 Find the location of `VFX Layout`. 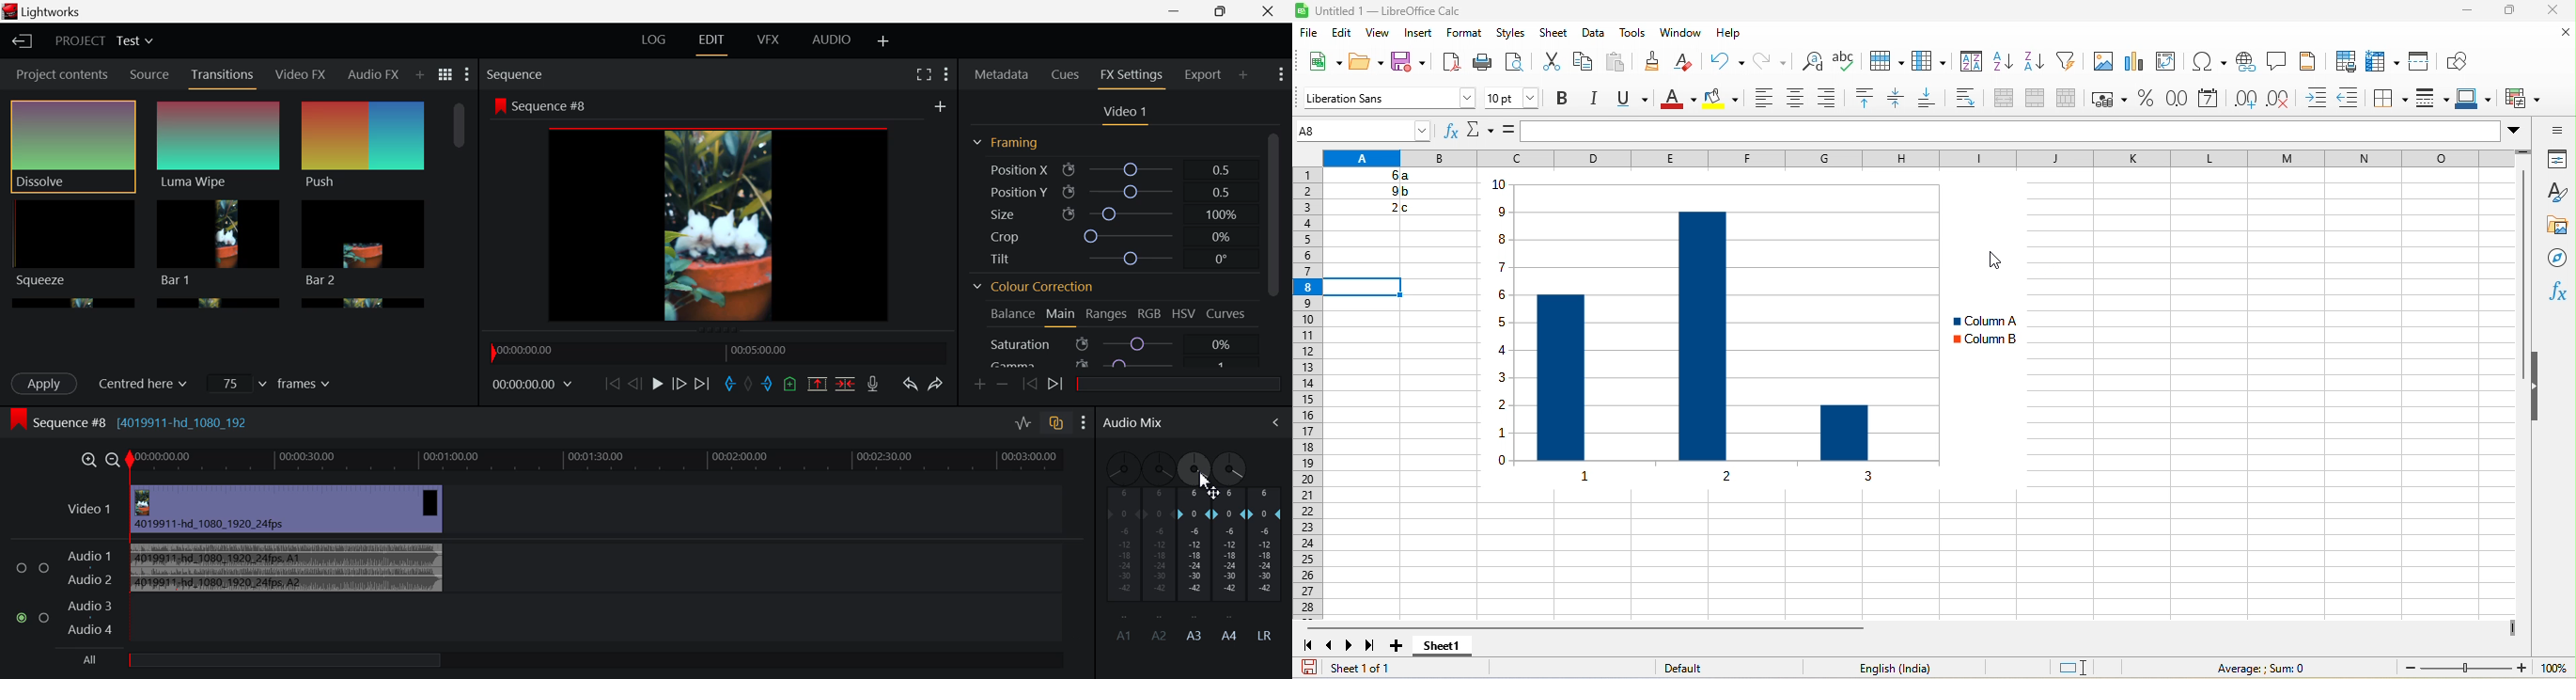

VFX Layout is located at coordinates (769, 42).